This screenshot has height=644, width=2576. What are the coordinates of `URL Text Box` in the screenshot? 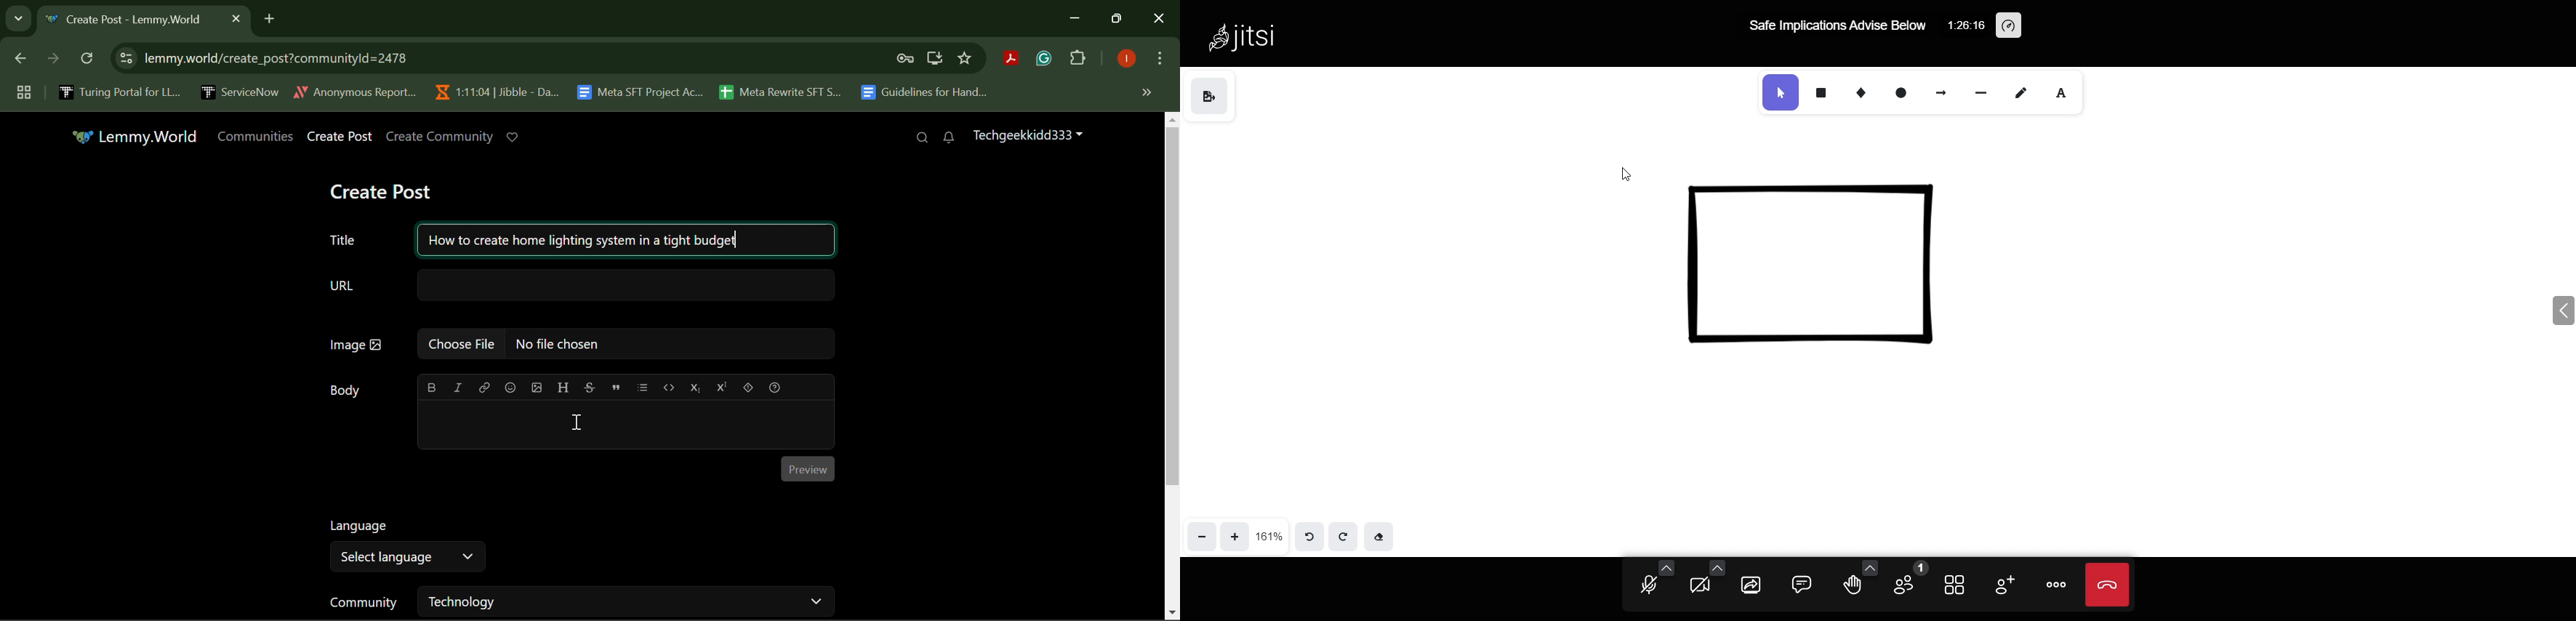 It's located at (583, 284).